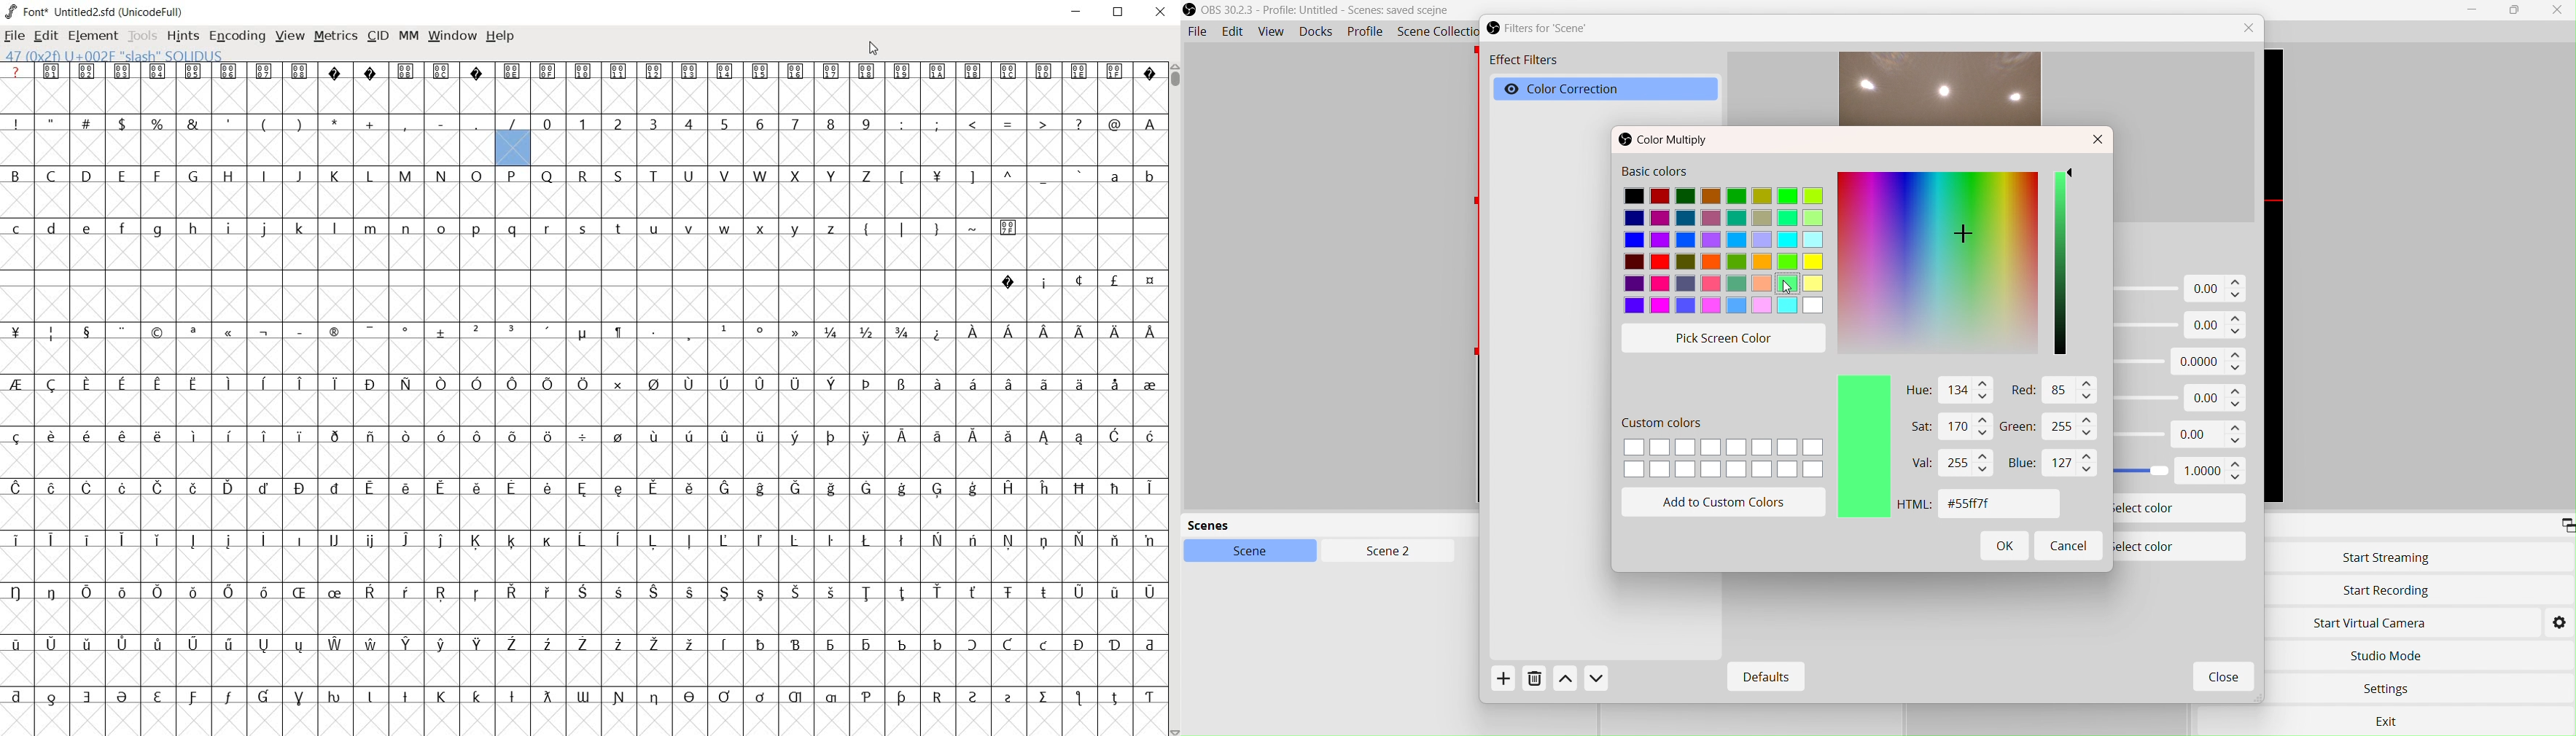 The width and height of the screenshot is (2576, 756). What do you see at coordinates (2392, 720) in the screenshot?
I see `exit` at bounding box center [2392, 720].